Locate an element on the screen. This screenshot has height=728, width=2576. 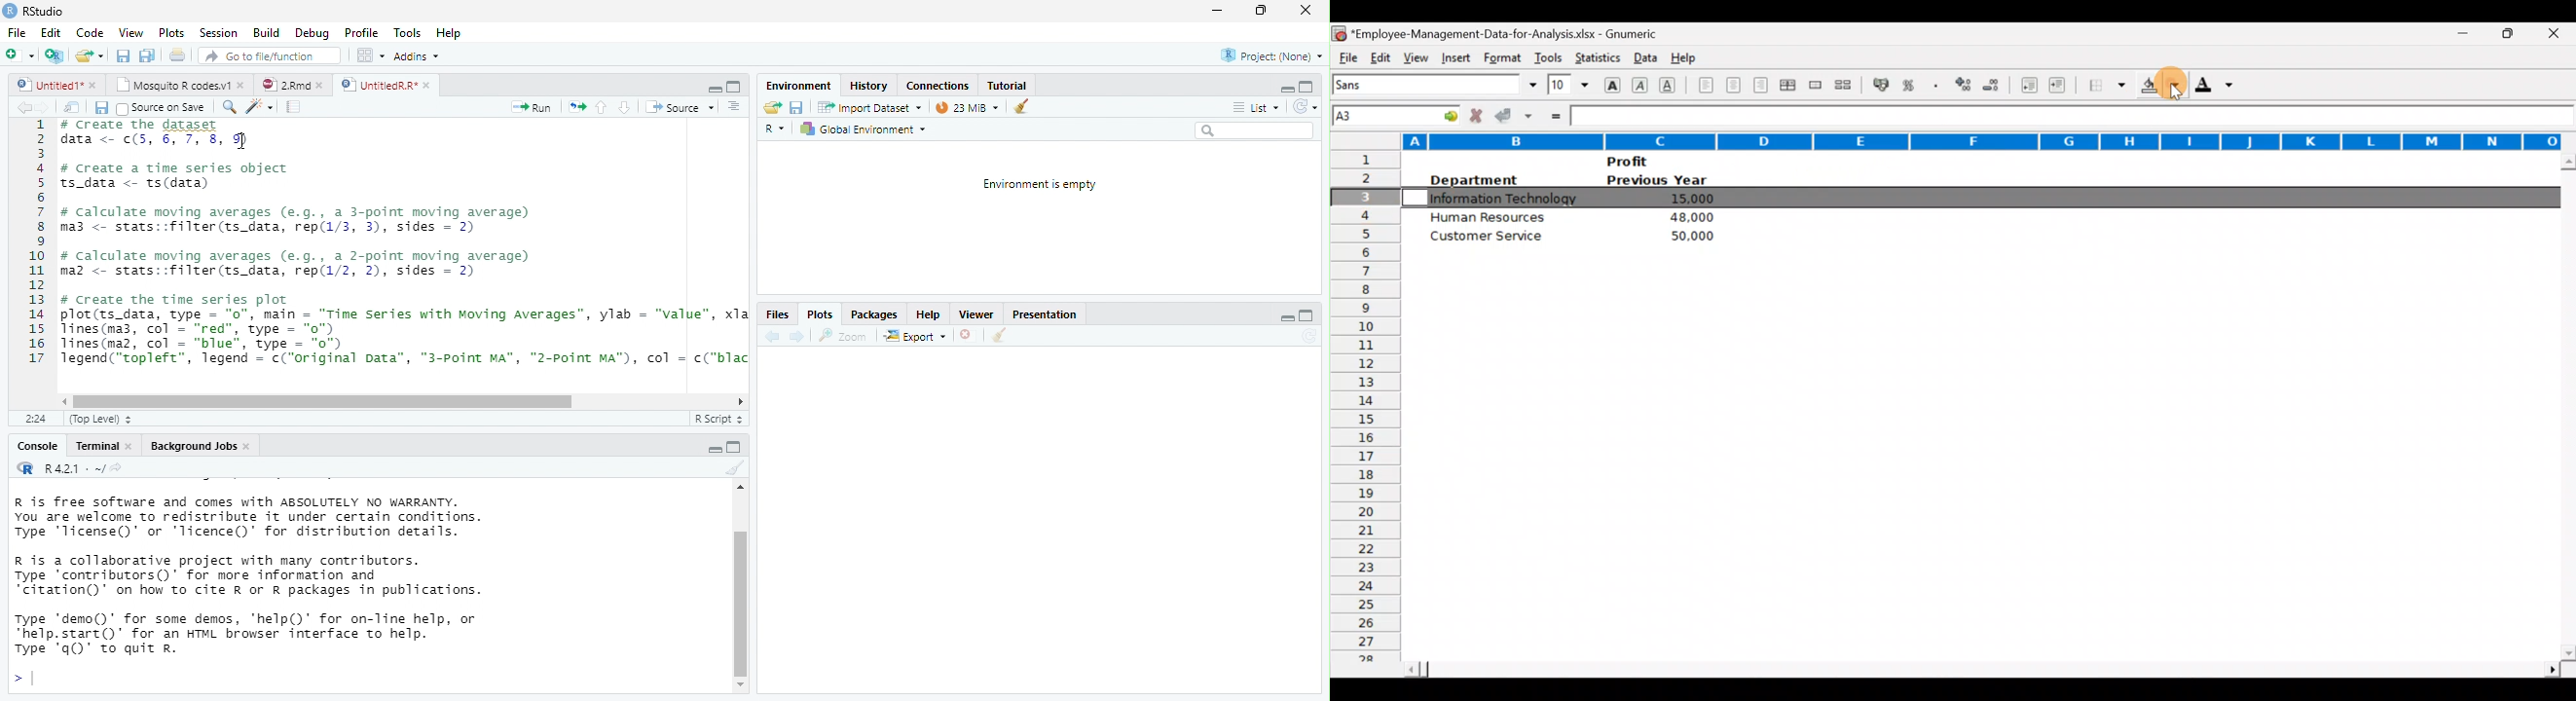
Source on Save is located at coordinates (160, 108).